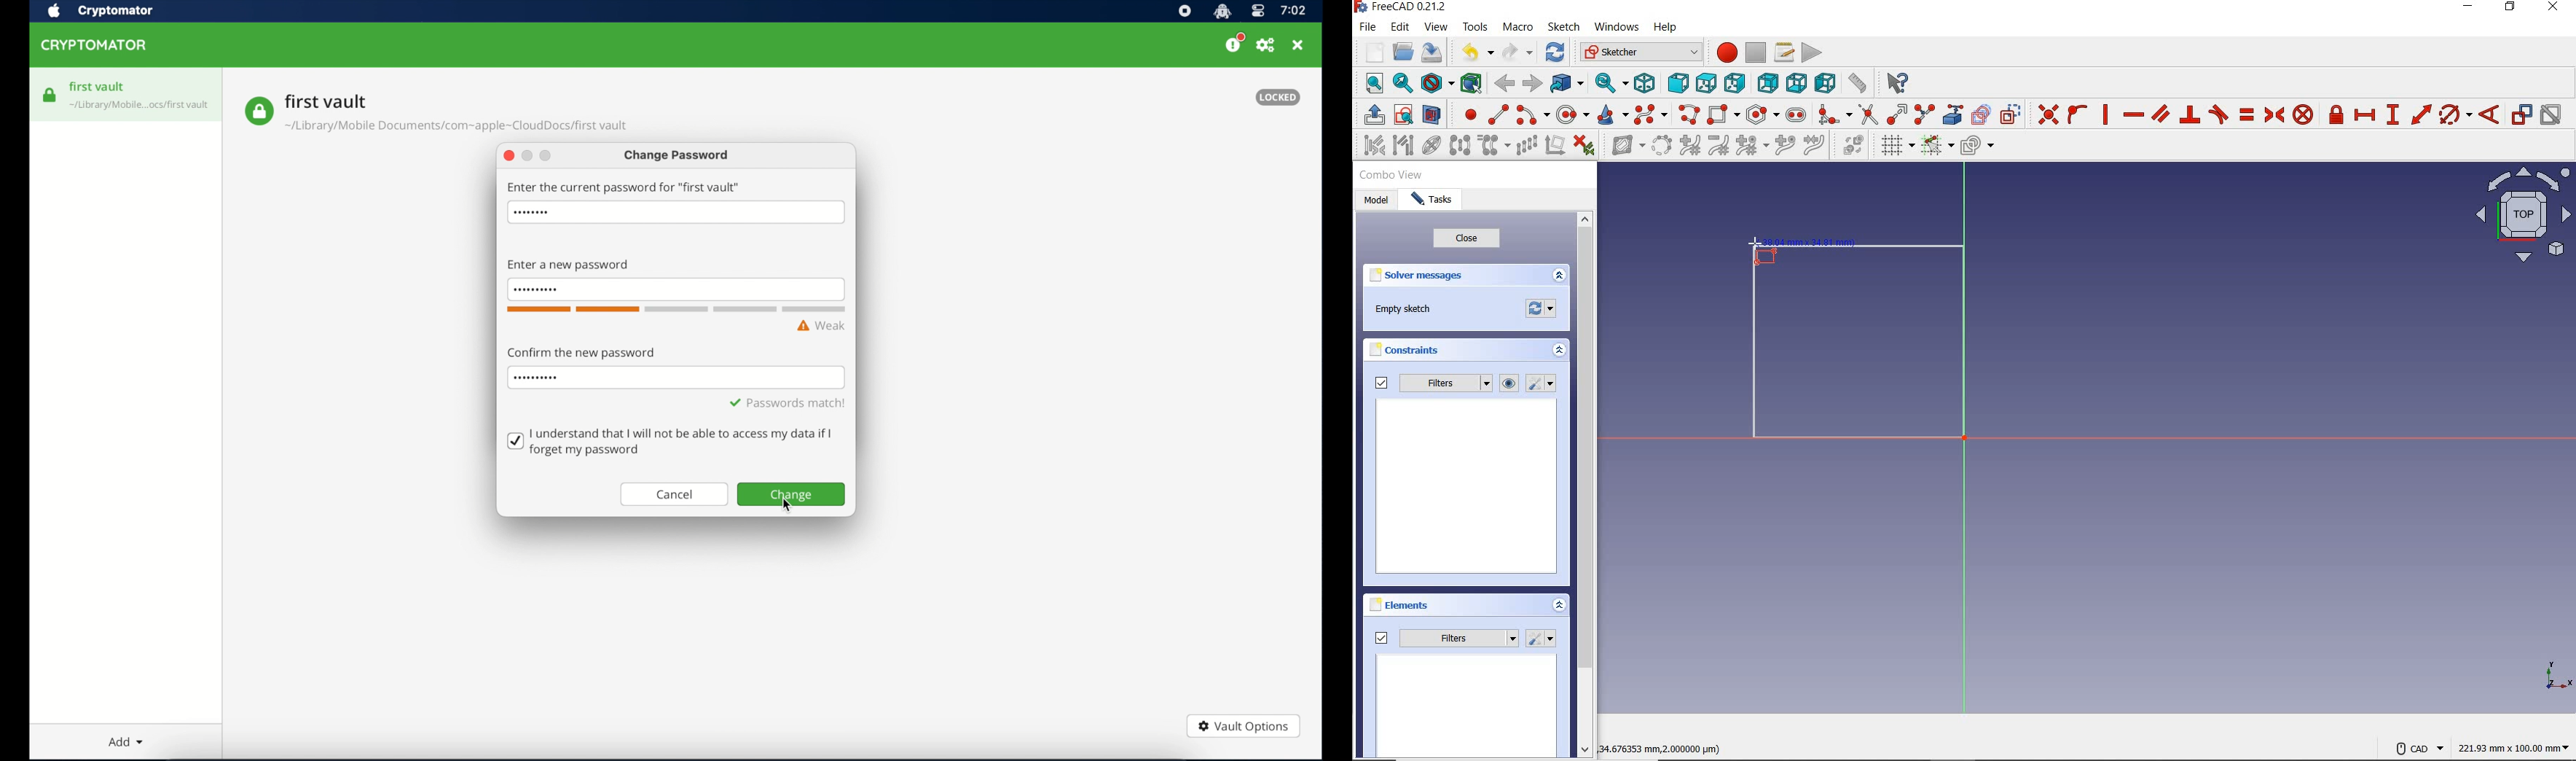 The image size is (2576, 784). Describe the element at coordinates (1525, 146) in the screenshot. I see `rectangular array` at that location.